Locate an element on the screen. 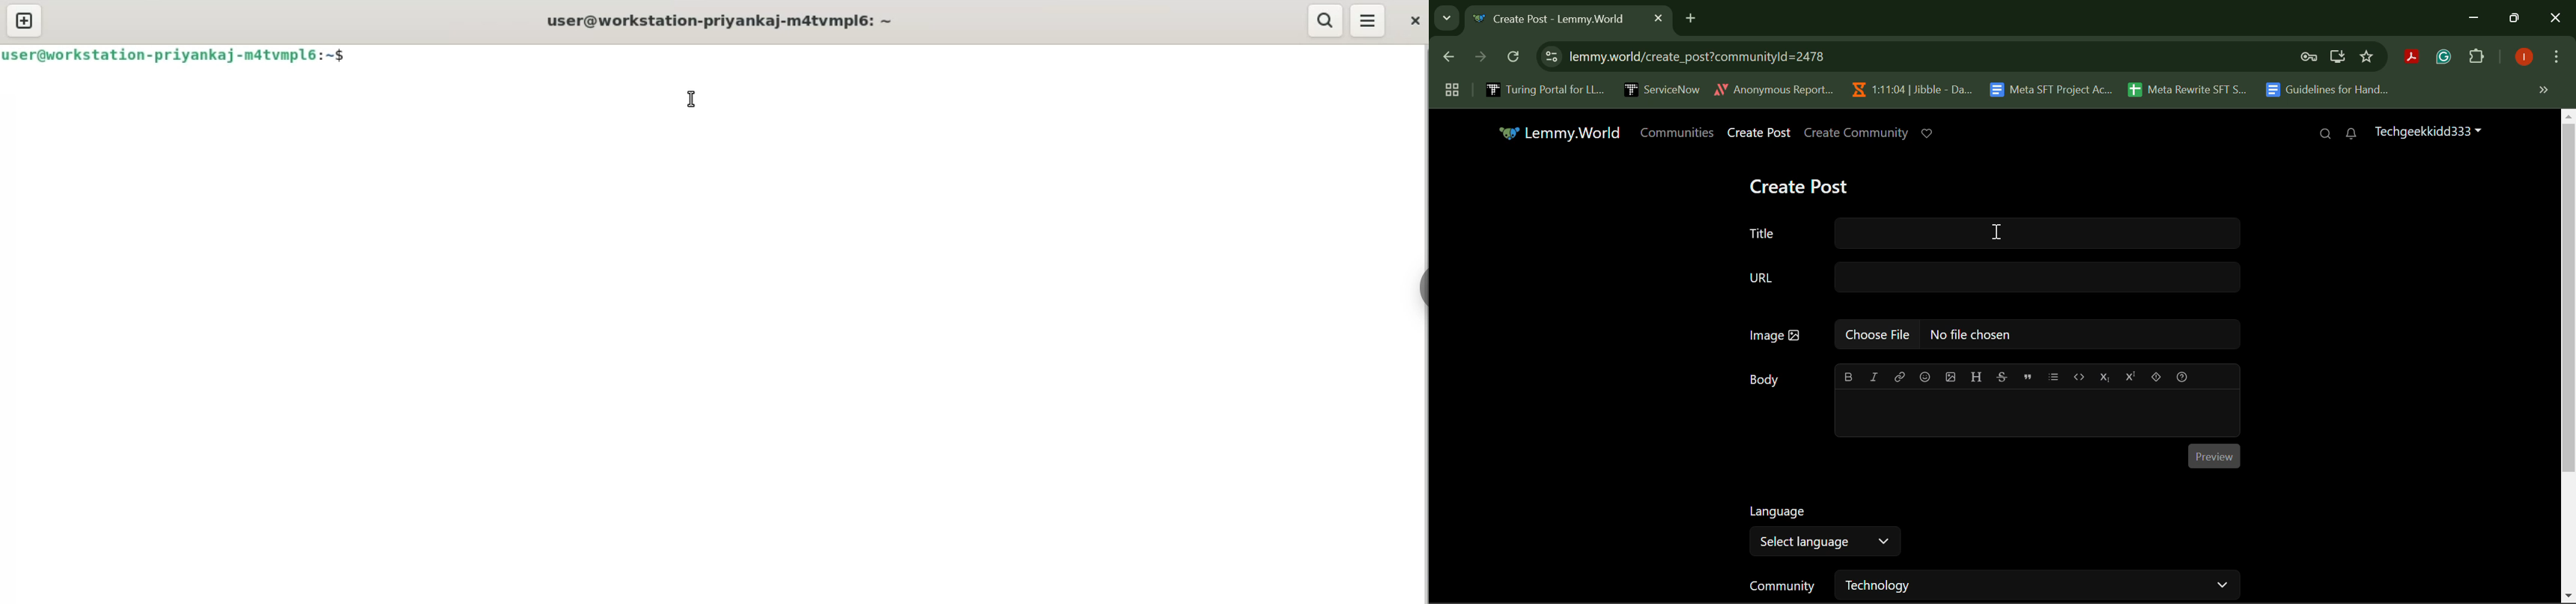  Select Language is located at coordinates (1824, 531).